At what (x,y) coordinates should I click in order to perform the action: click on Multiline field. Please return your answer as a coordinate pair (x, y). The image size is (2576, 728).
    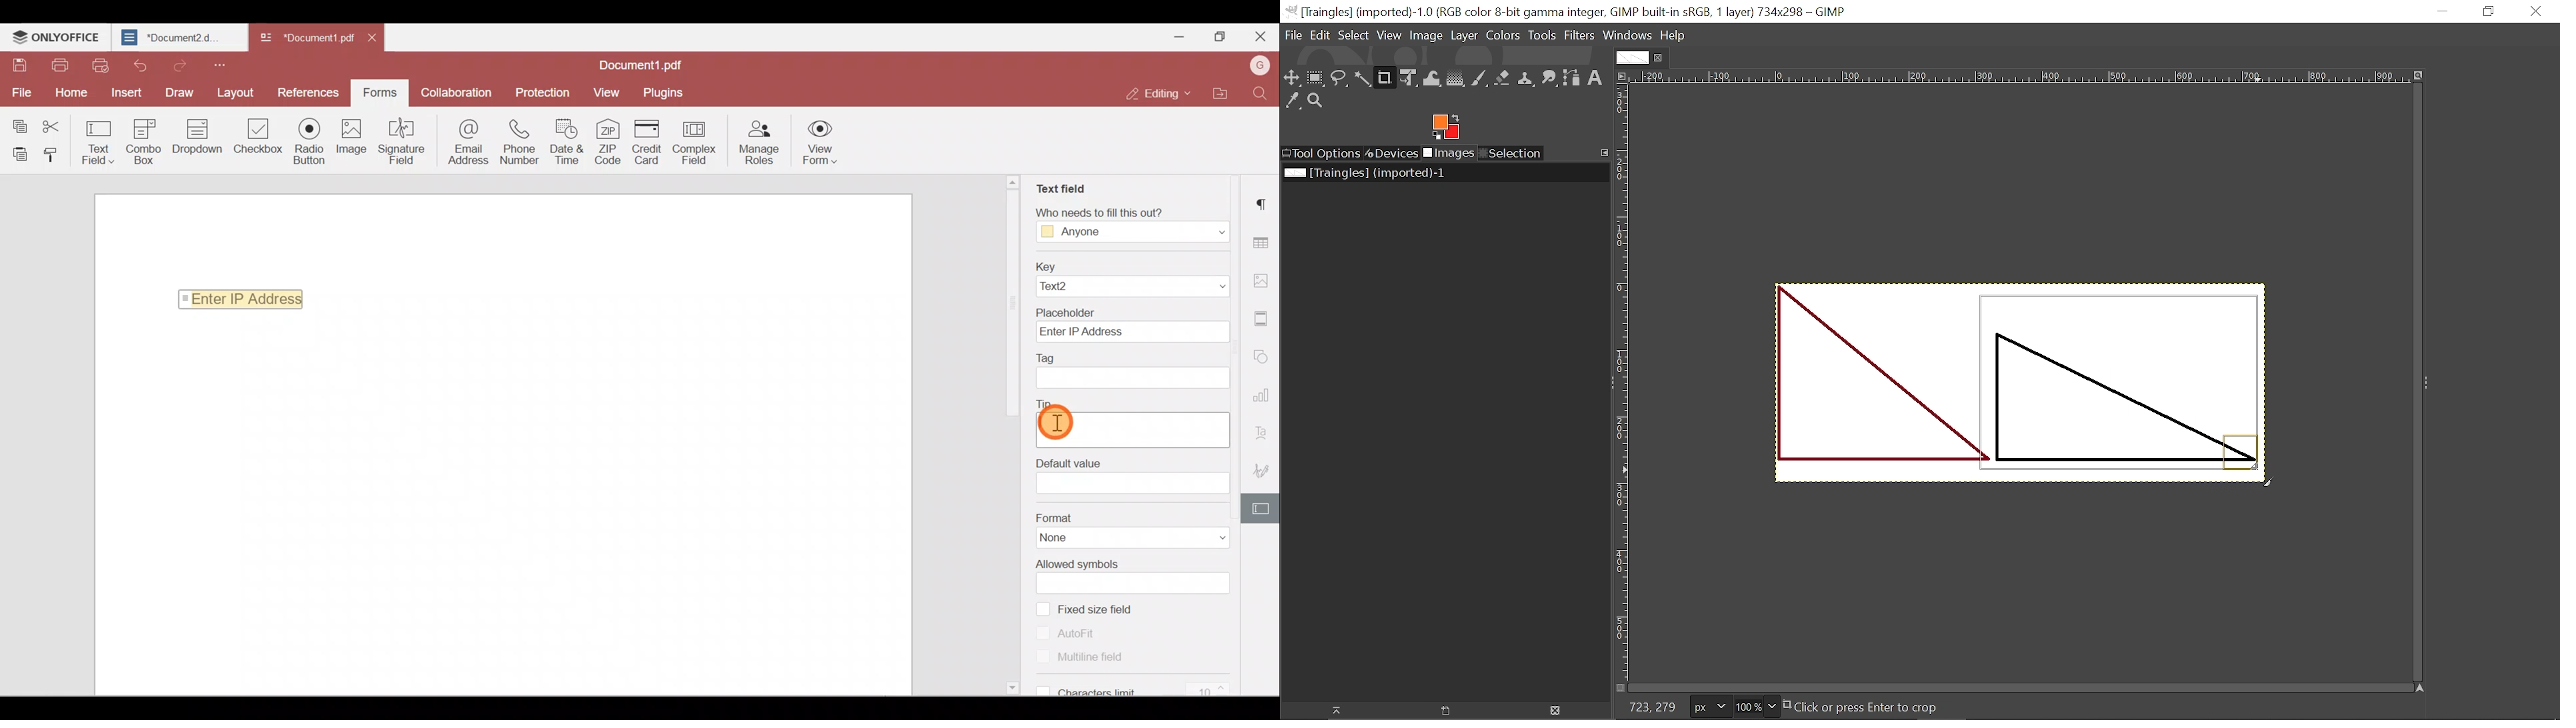
    Looking at the image, I should click on (1099, 659).